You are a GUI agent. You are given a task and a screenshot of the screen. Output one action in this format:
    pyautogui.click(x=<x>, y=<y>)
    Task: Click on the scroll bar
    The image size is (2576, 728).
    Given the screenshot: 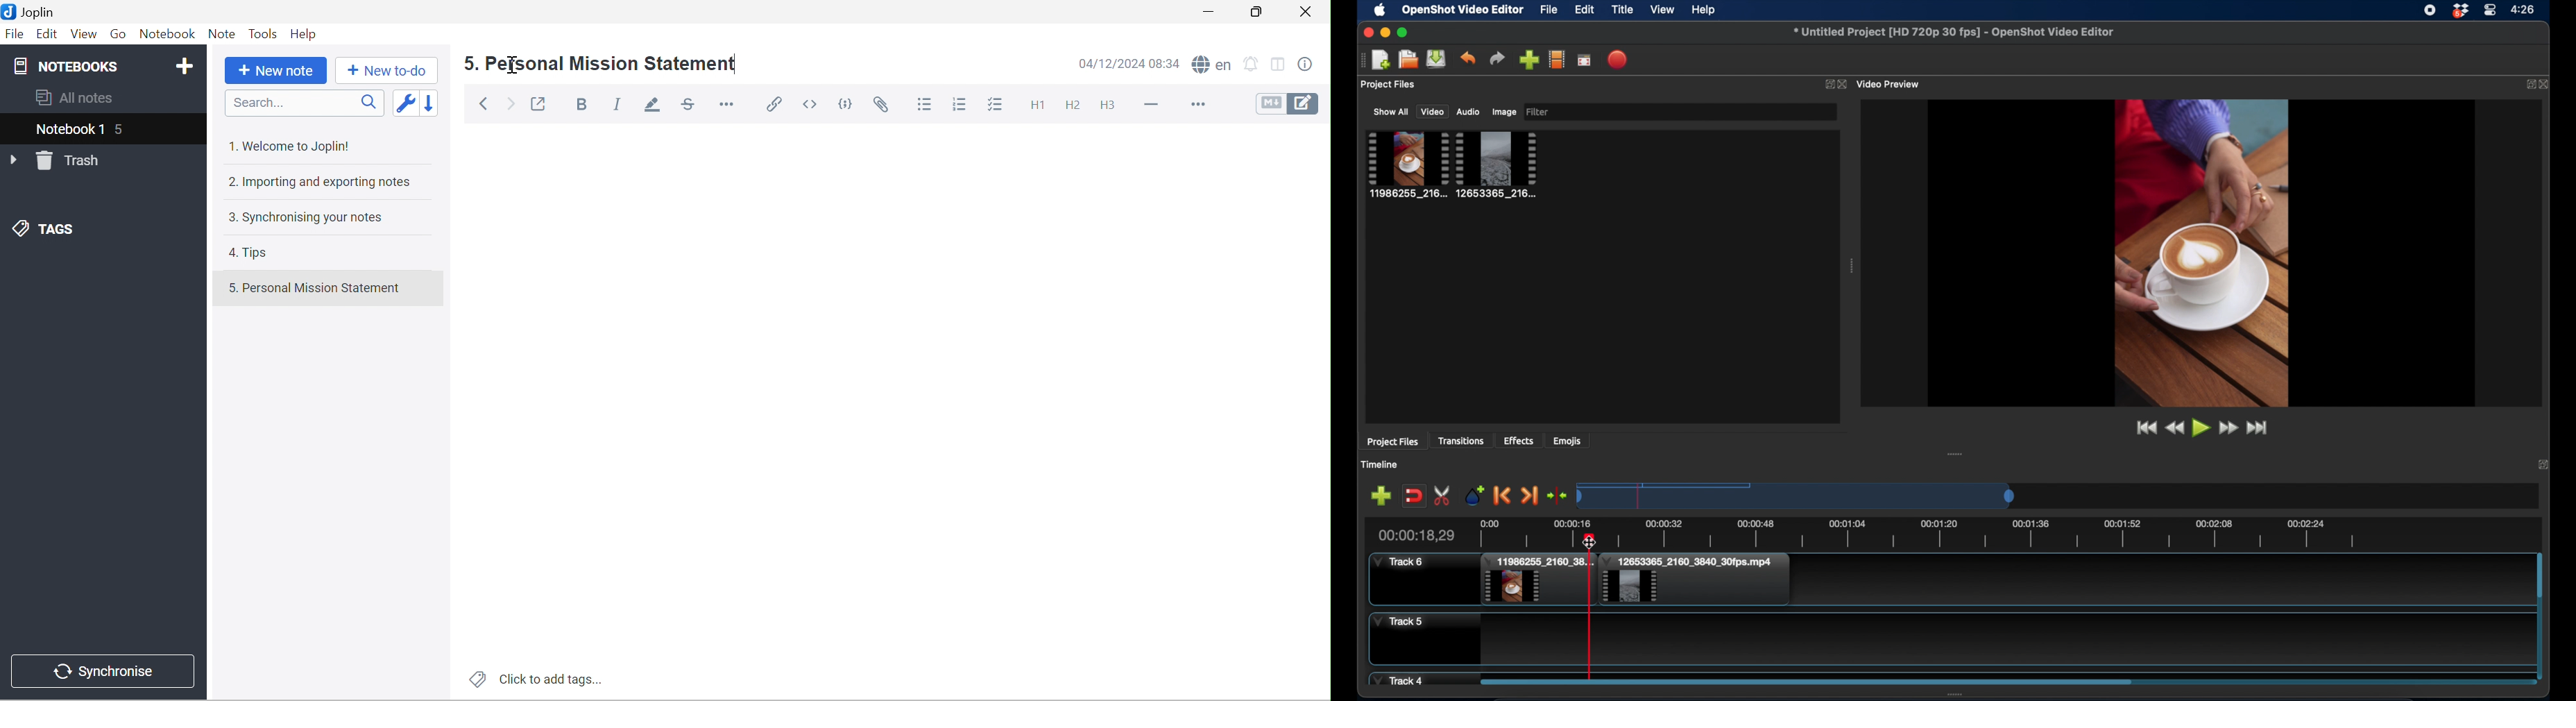 What is the action you would take?
    pyautogui.click(x=1806, y=681)
    